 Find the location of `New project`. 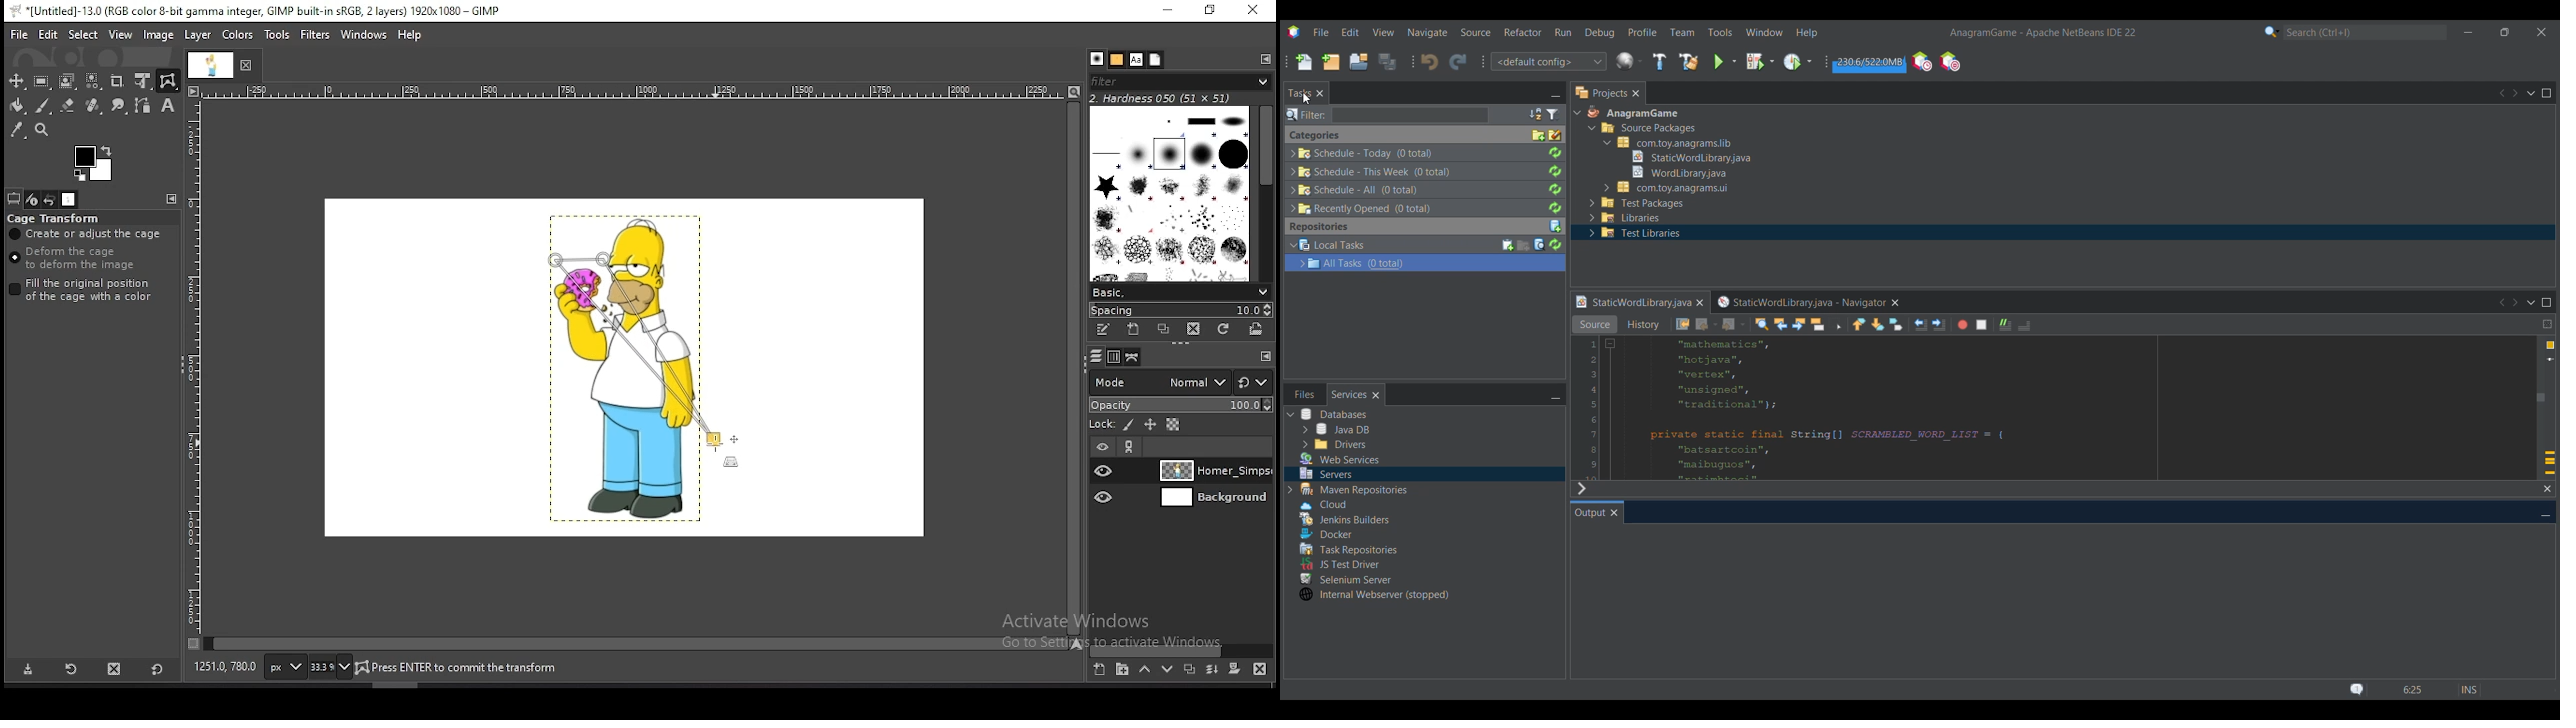

New project is located at coordinates (1330, 62).